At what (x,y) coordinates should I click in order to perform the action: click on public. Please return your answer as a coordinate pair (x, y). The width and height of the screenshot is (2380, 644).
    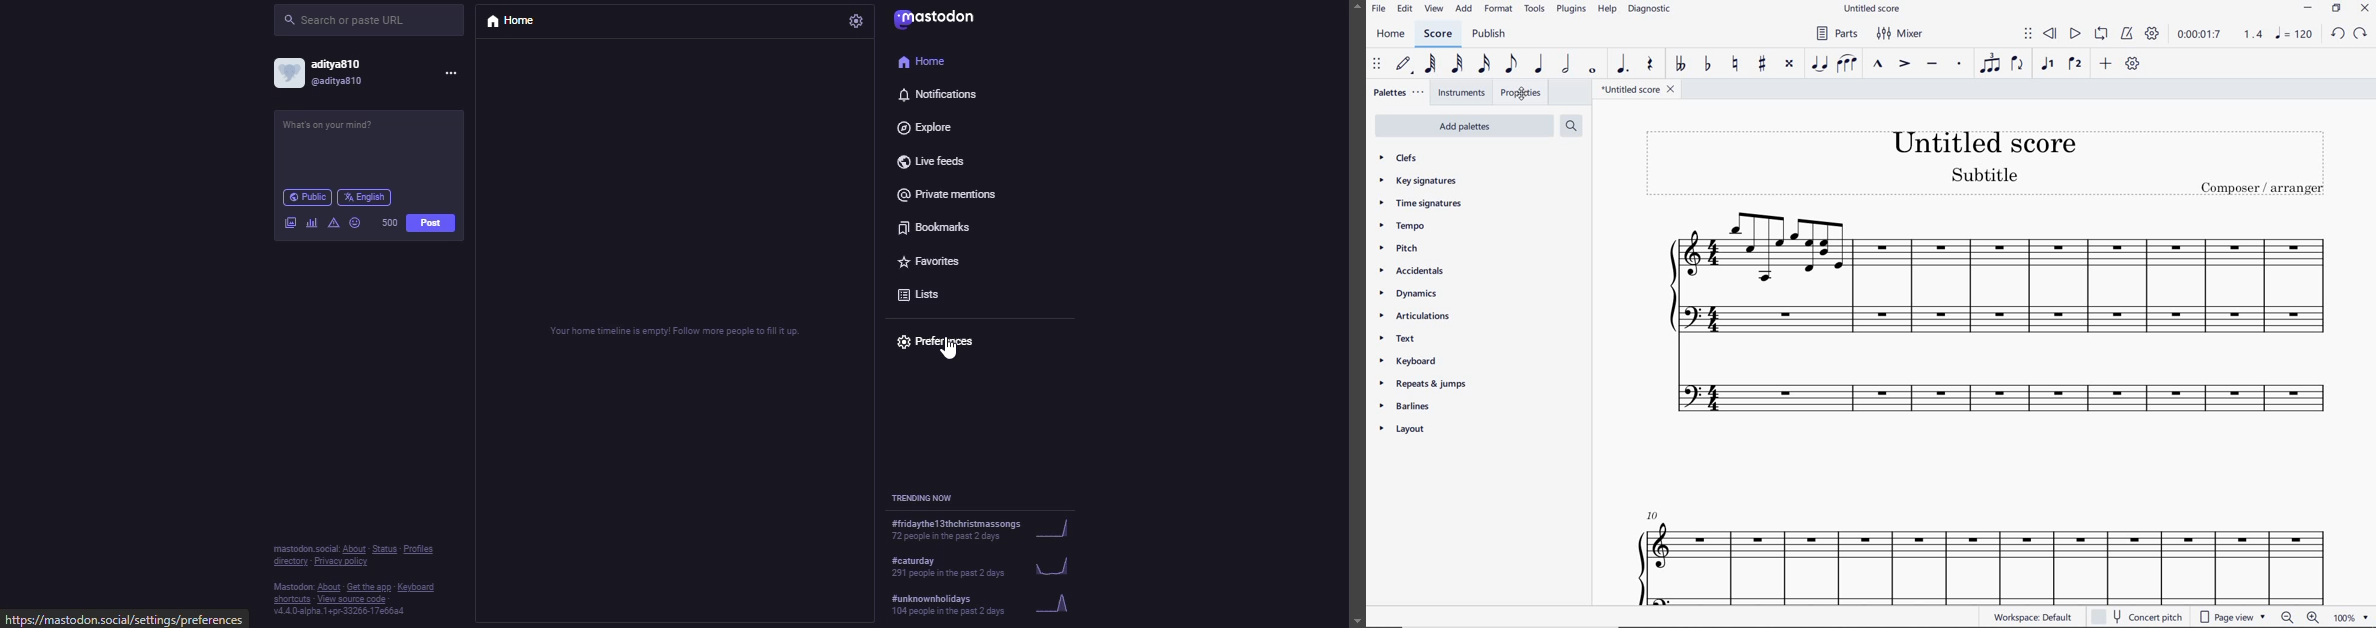
    Looking at the image, I should click on (305, 196).